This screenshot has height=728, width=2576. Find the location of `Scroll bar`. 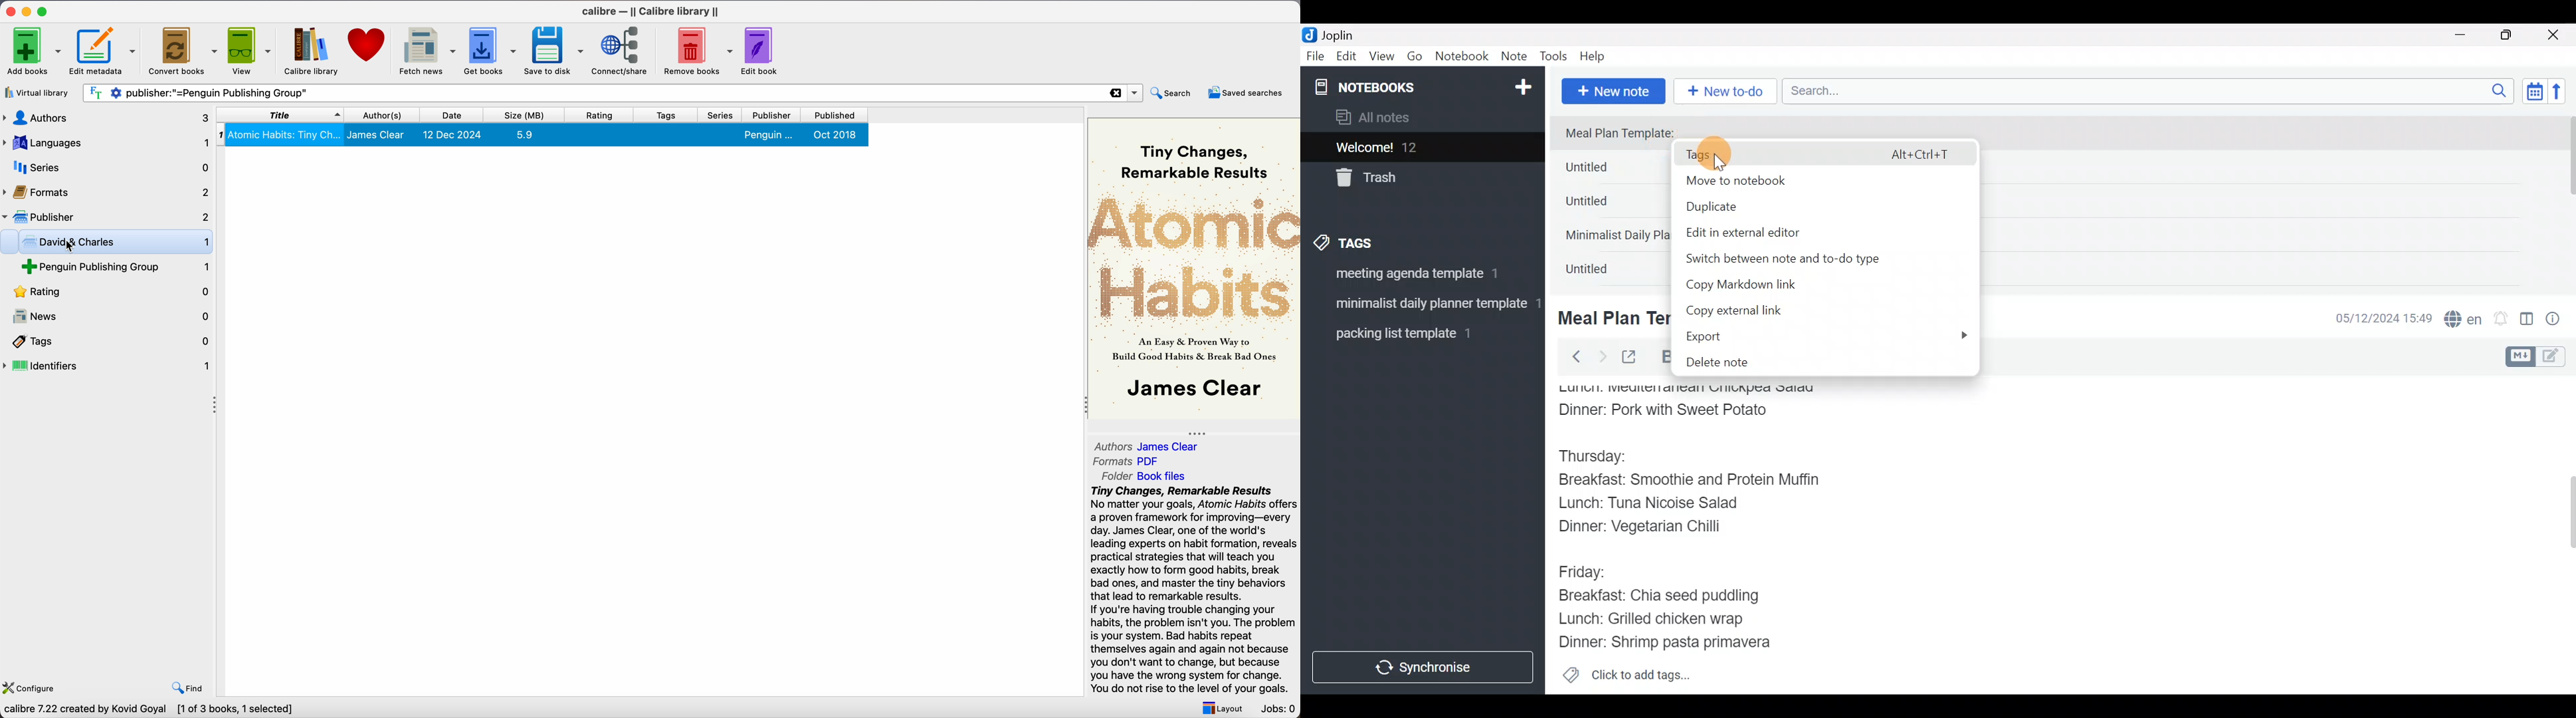

Scroll bar is located at coordinates (2562, 535).